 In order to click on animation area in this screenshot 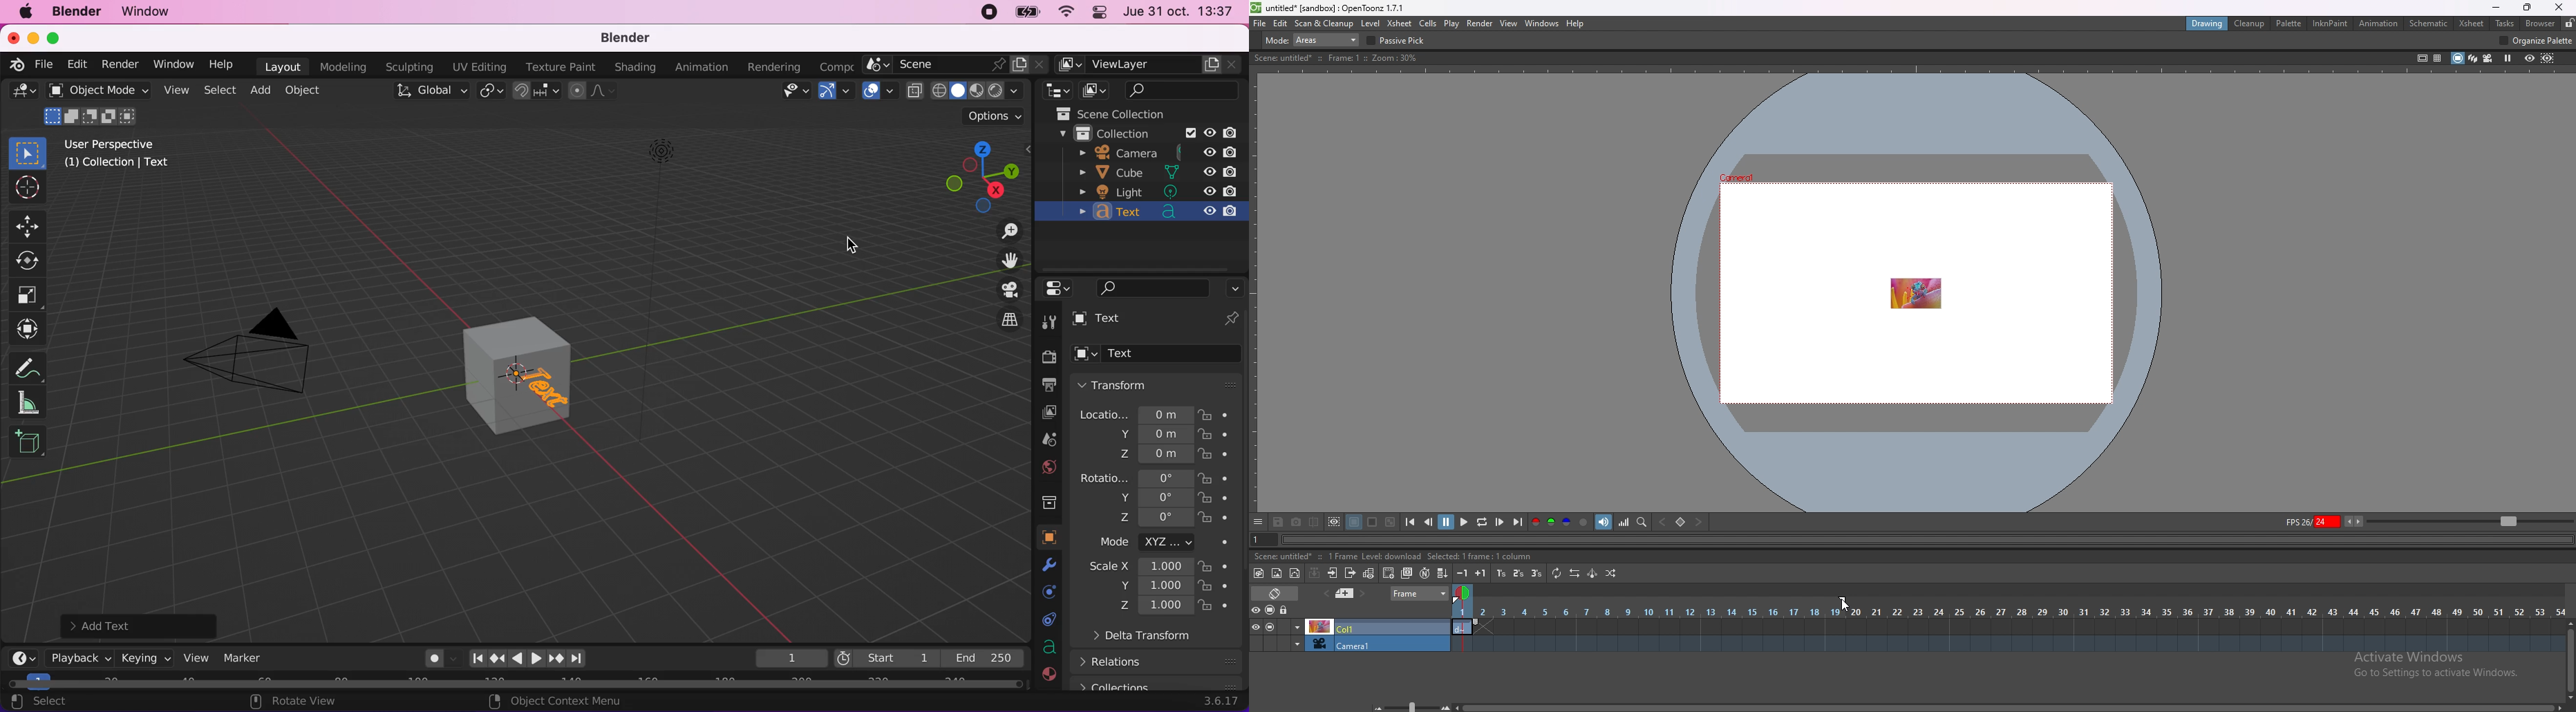, I will do `click(1915, 292)`.